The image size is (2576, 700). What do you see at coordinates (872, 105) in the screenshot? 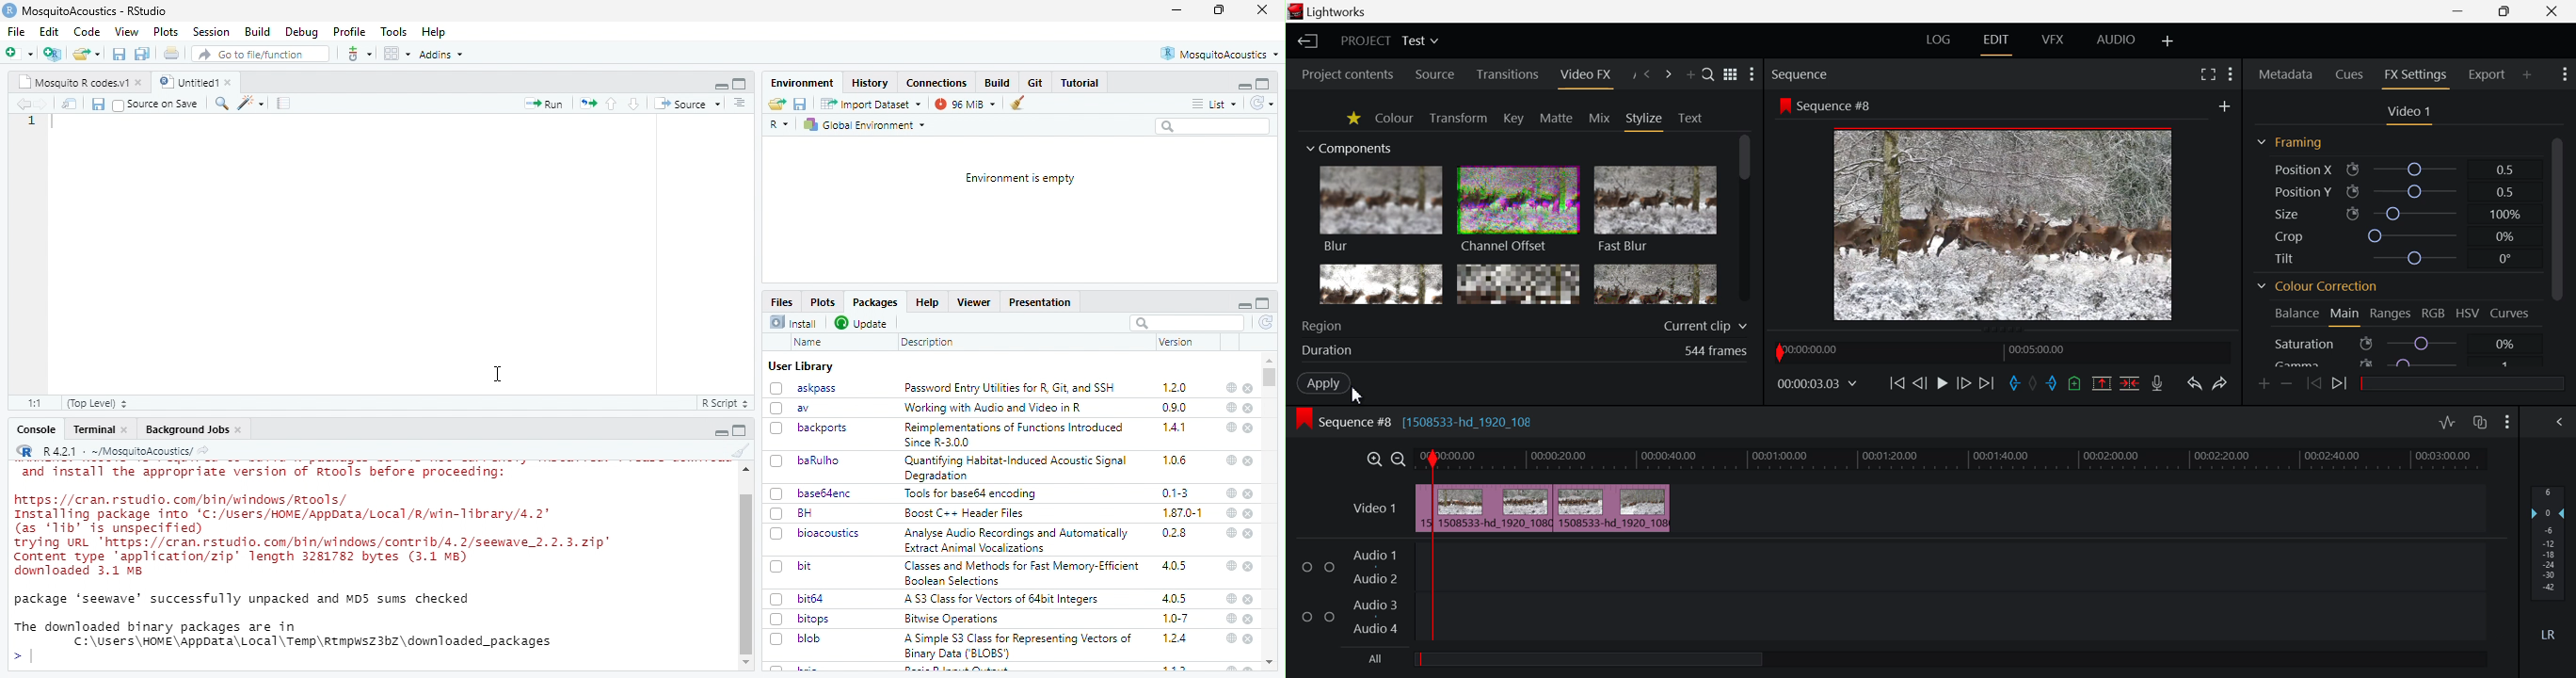
I see `Import Dataset` at bounding box center [872, 105].